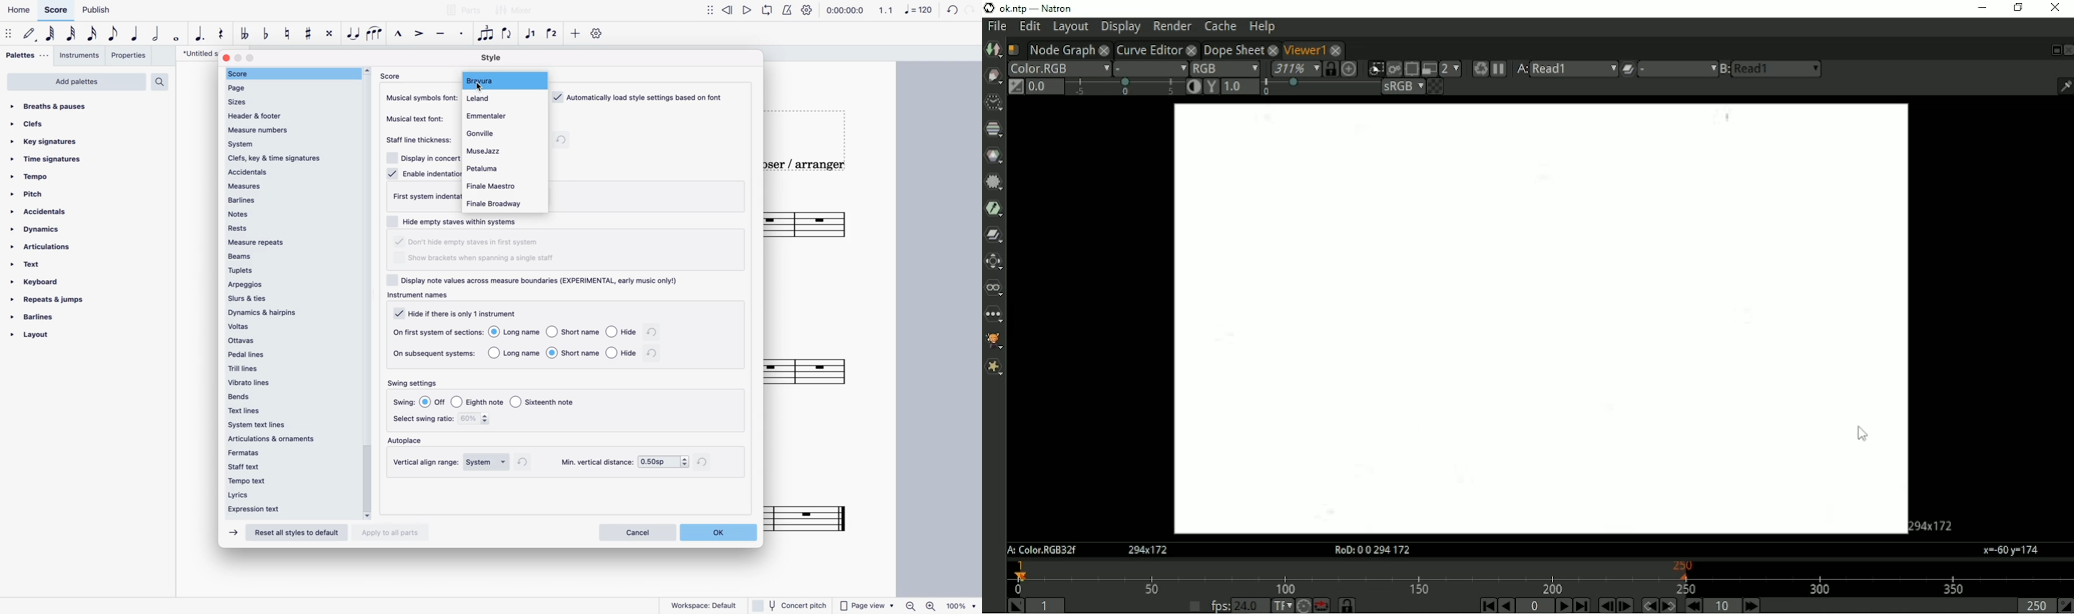  I want to click on clefs, so click(39, 125).